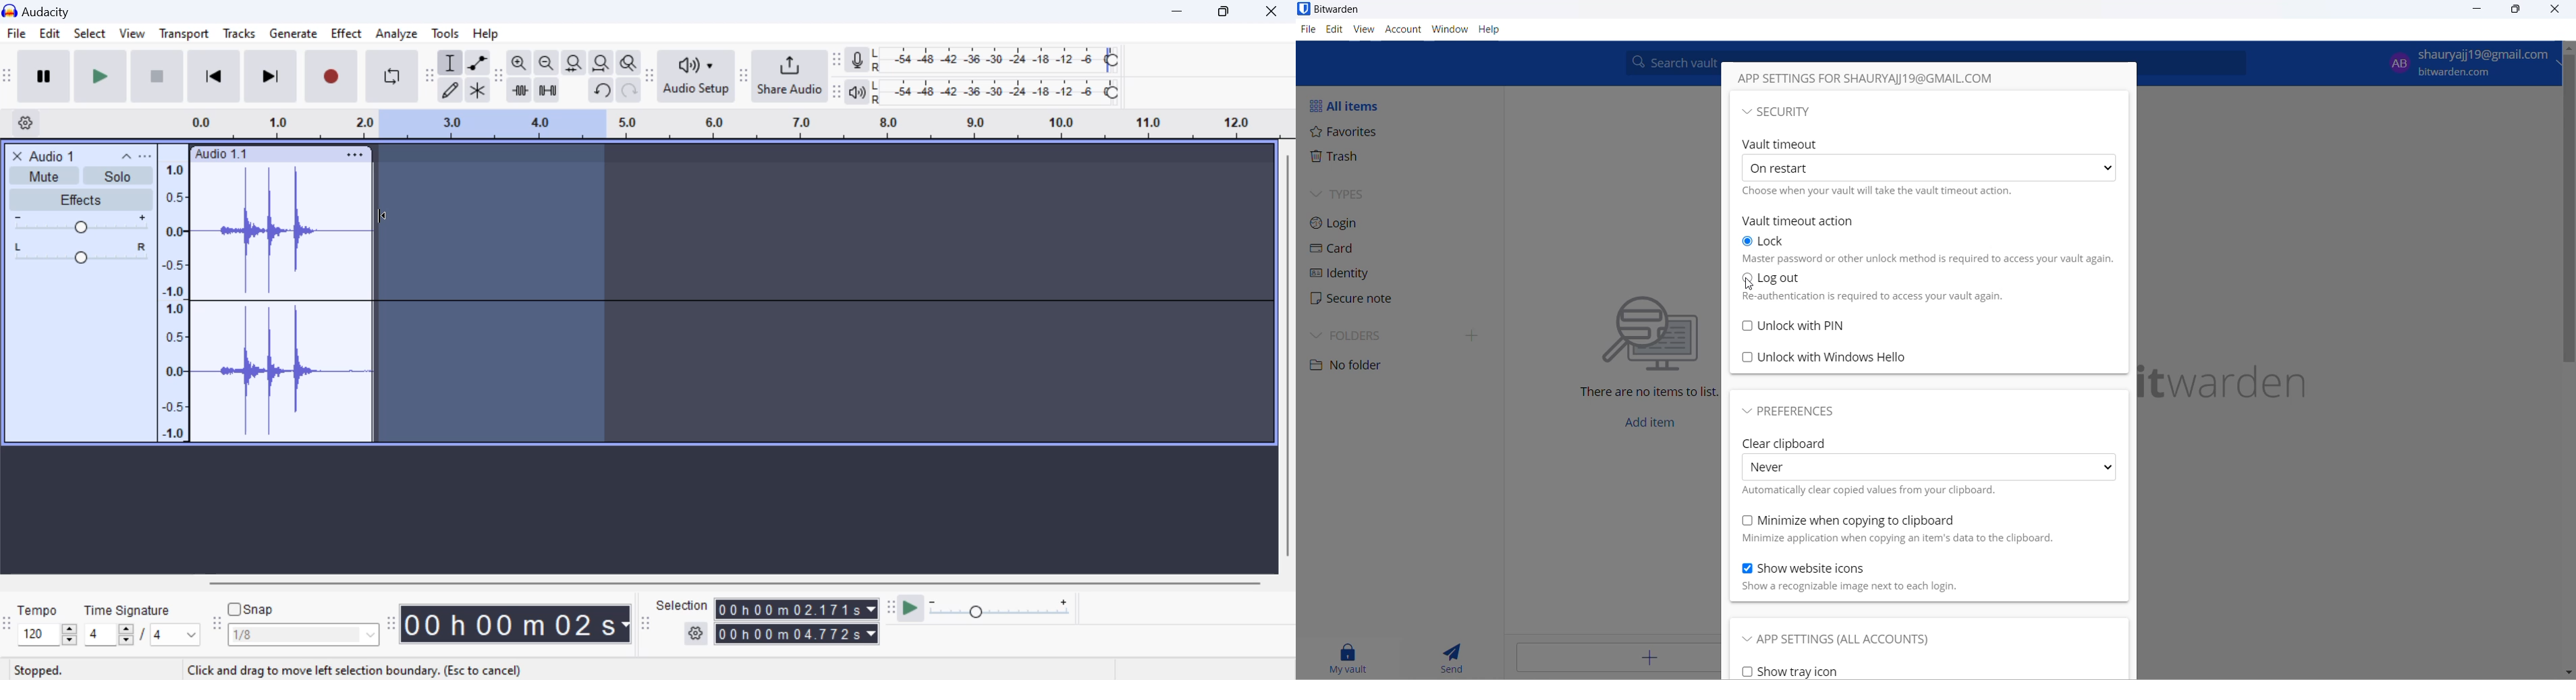  Describe the element at coordinates (1364, 29) in the screenshot. I see `view` at that location.